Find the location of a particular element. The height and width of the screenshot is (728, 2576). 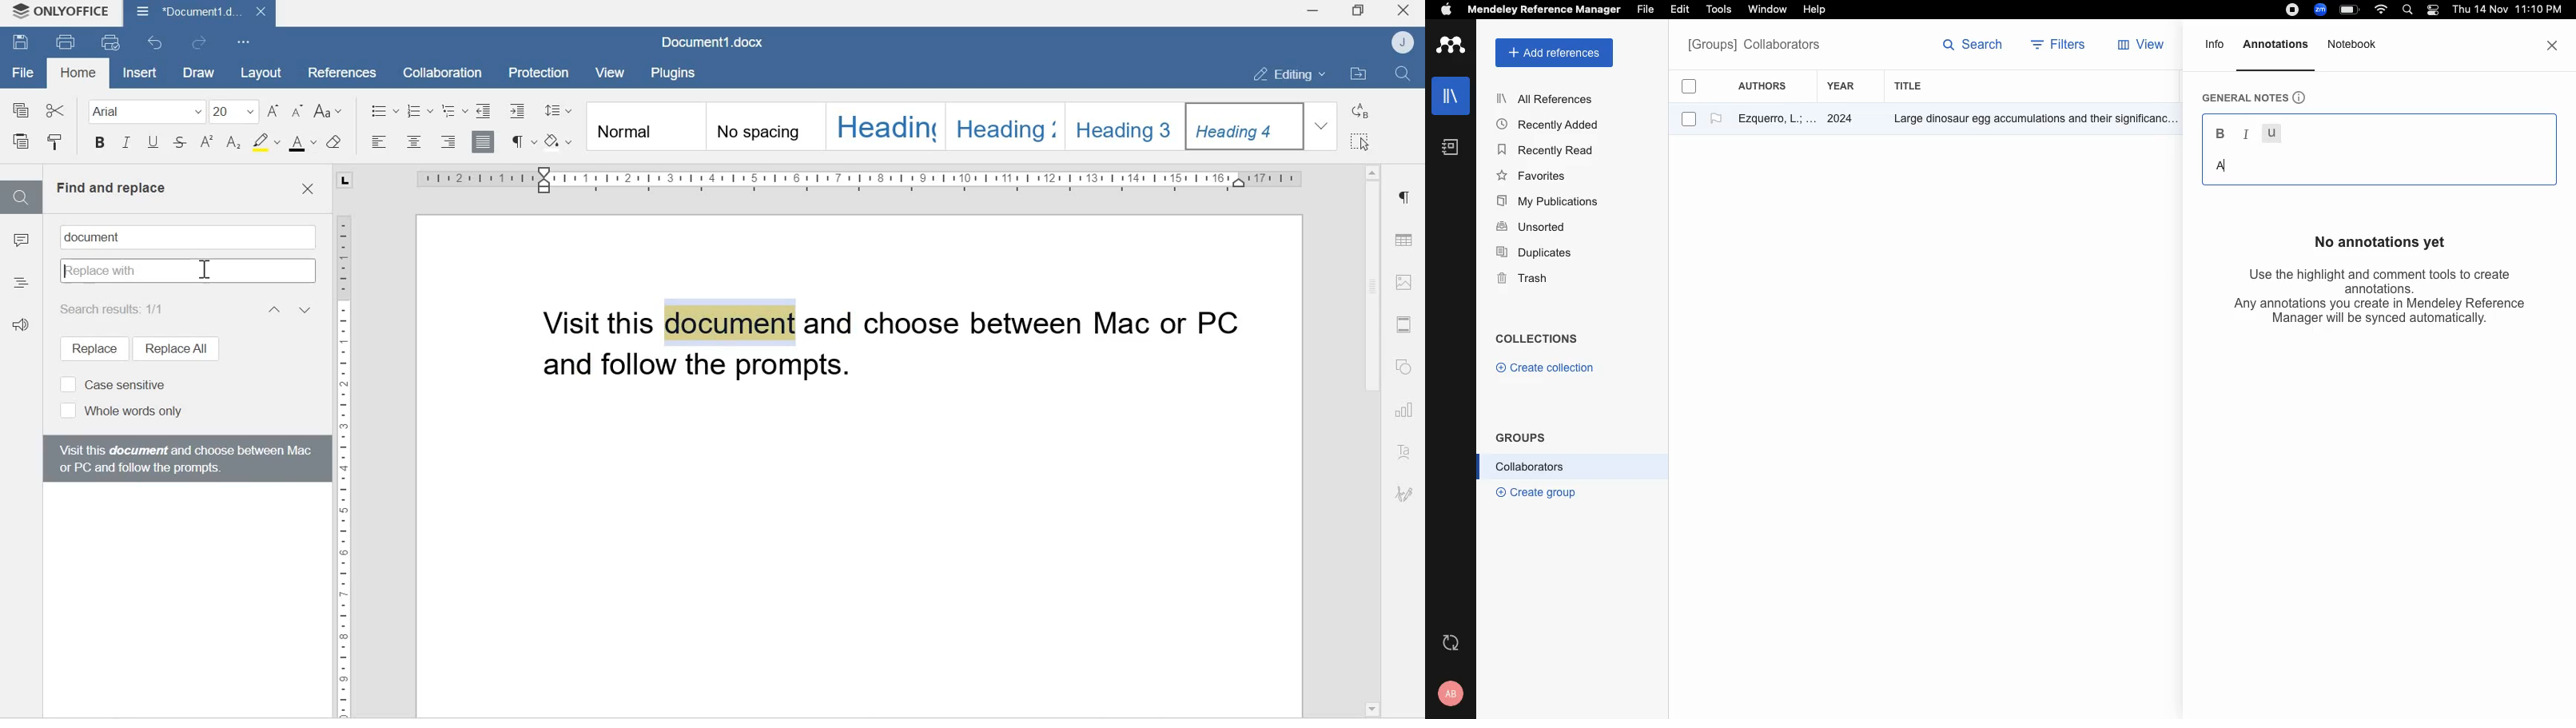

general notes is located at coordinates (2262, 96).